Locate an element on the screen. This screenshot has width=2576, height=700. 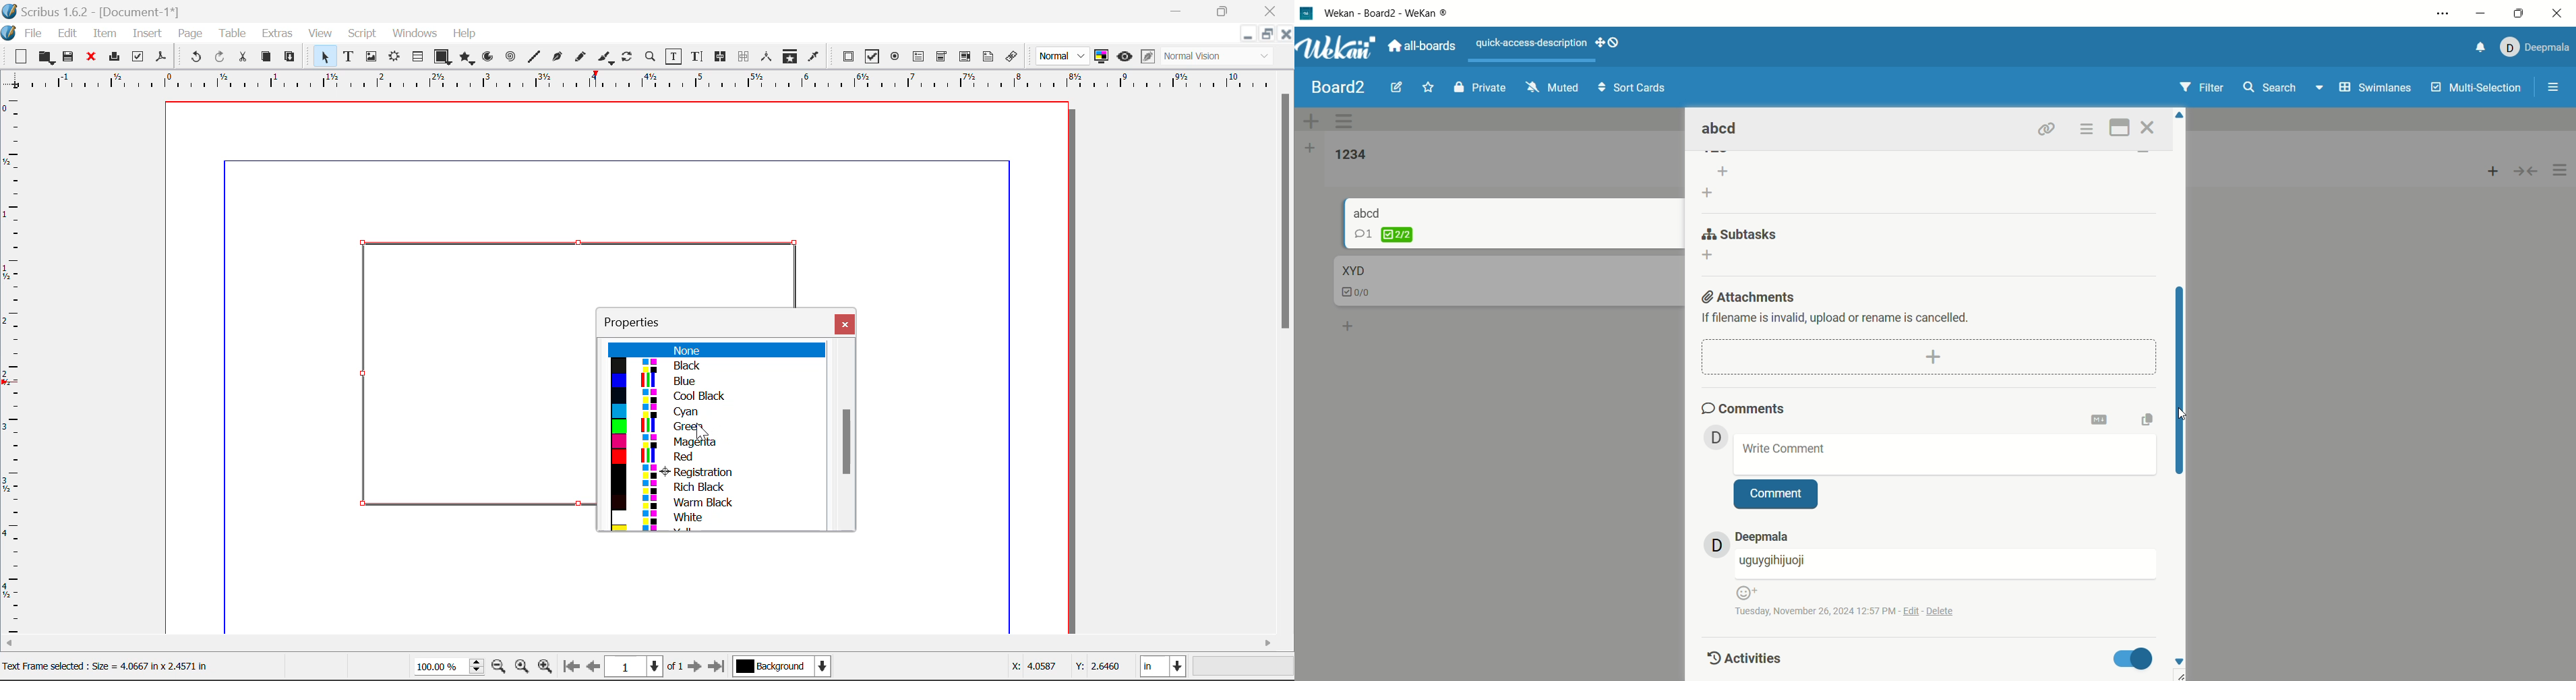
add is located at coordinates (1929, 355).